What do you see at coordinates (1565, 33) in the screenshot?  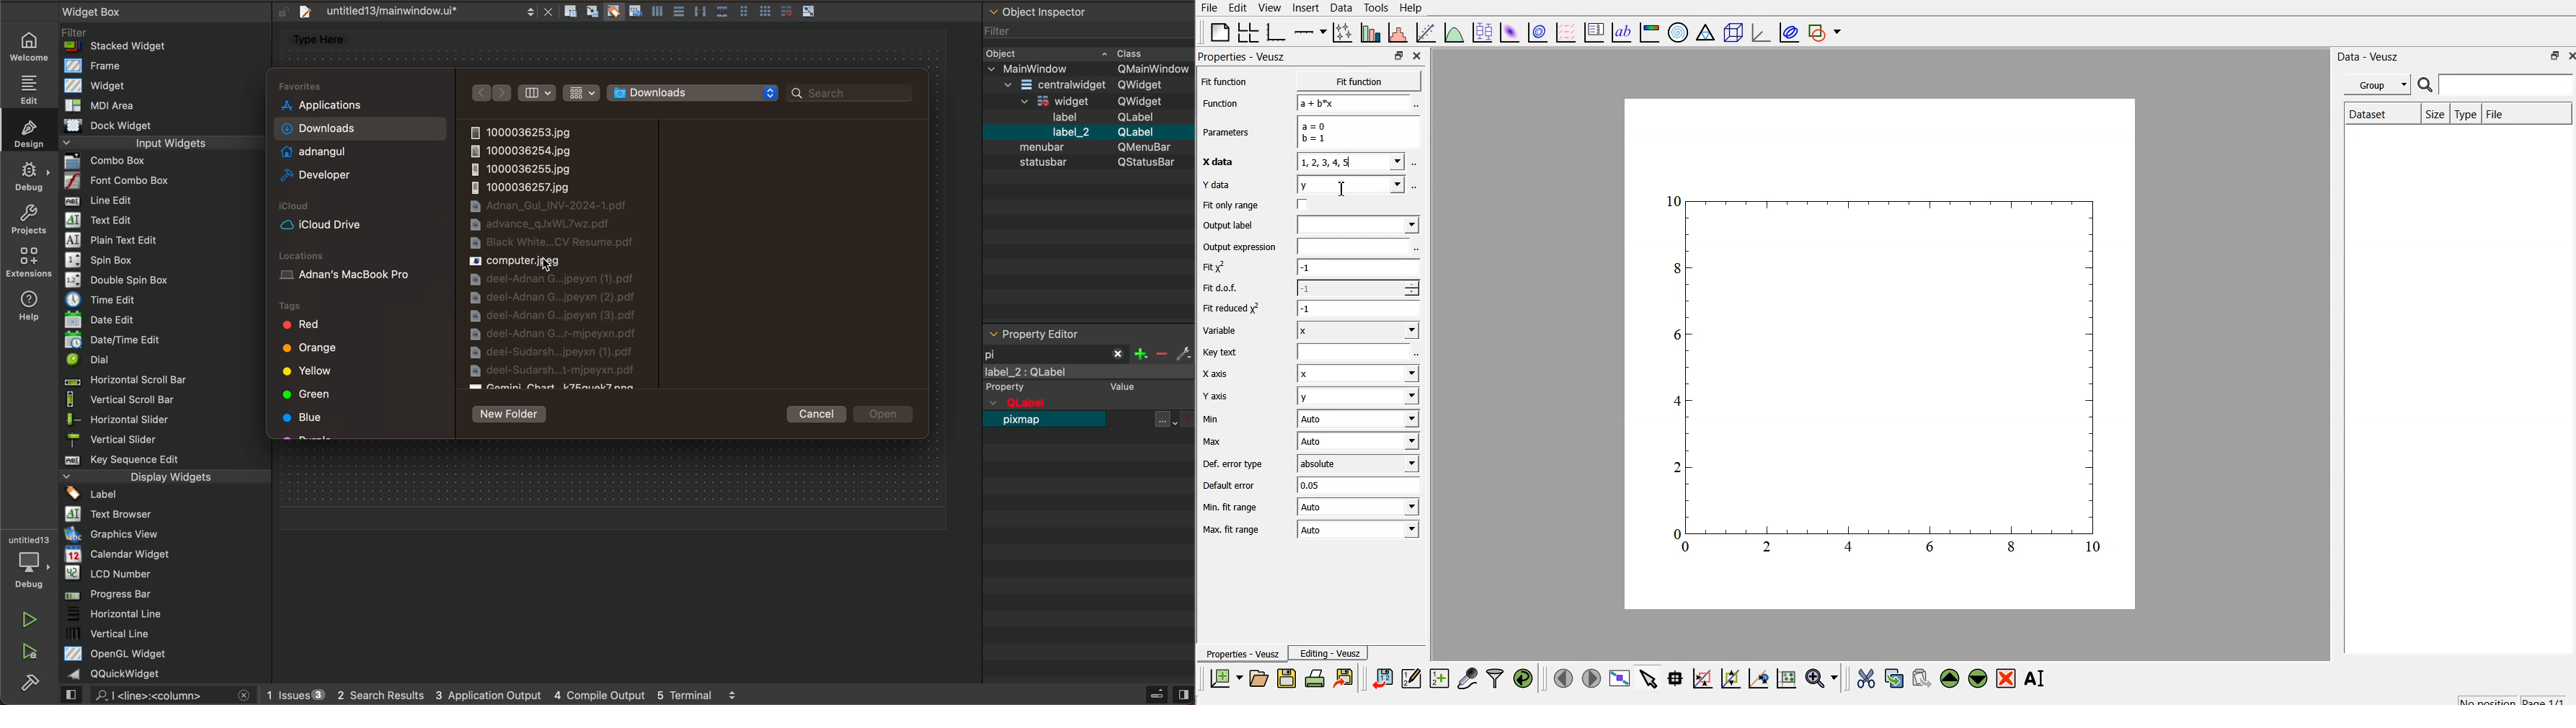 I see `plot a vector field` at bounding box center [1565, 33].